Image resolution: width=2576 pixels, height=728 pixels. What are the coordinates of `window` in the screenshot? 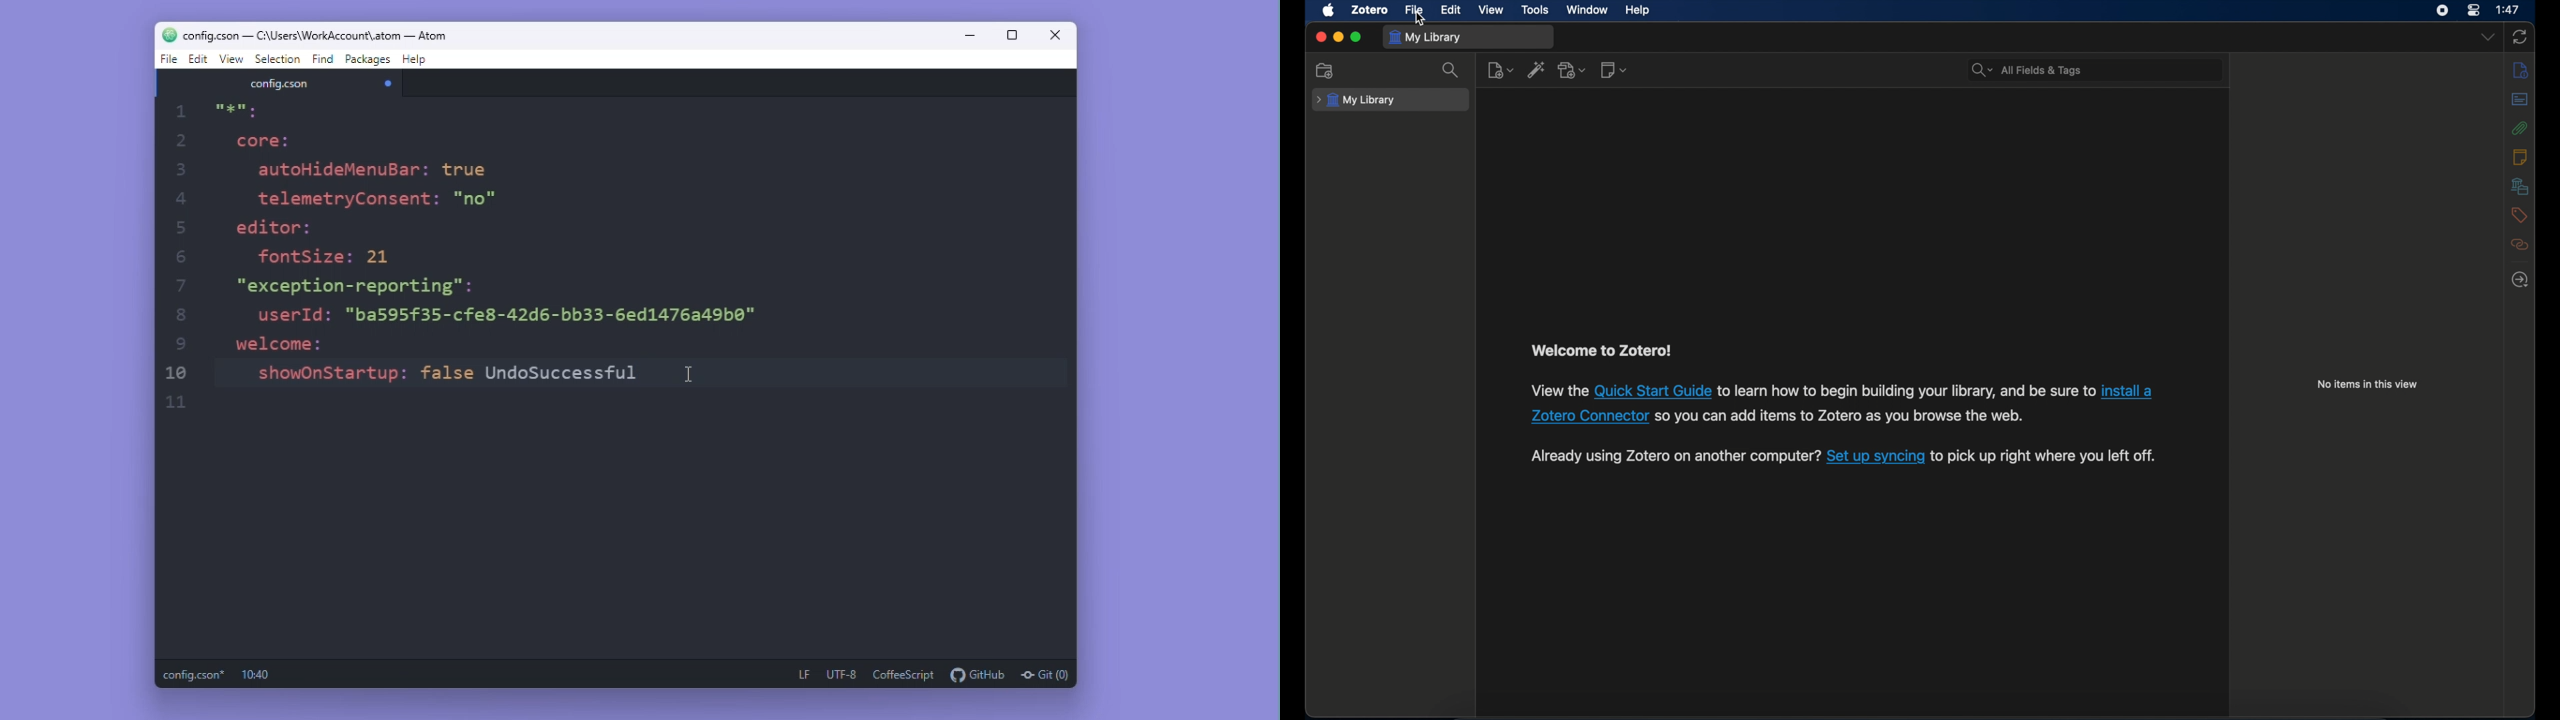 It's located at (1588, 9).